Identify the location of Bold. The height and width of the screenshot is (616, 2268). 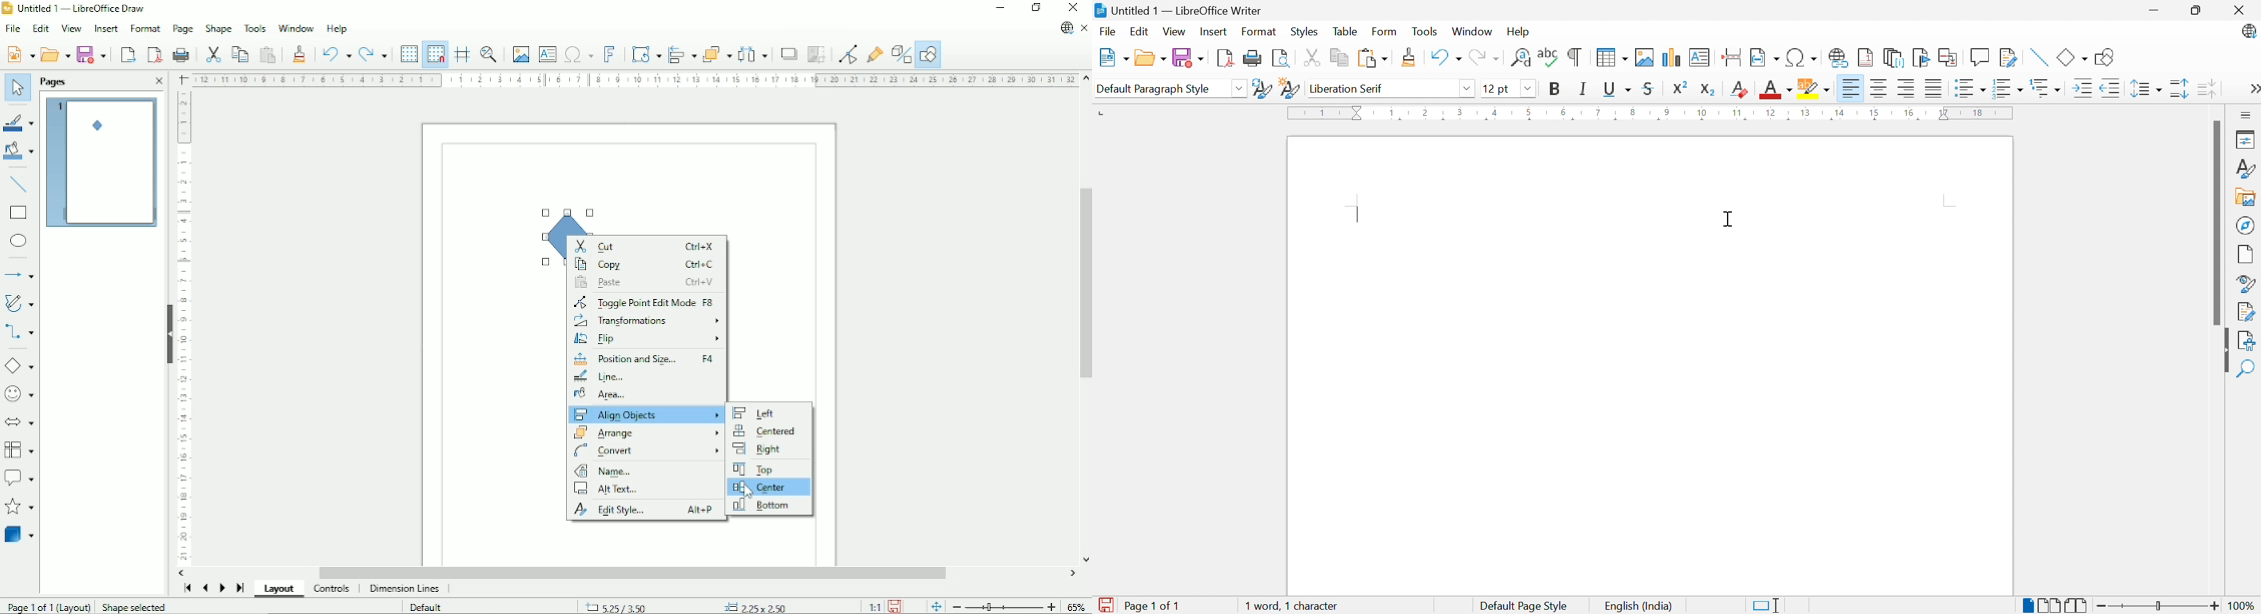
(1555, 90).